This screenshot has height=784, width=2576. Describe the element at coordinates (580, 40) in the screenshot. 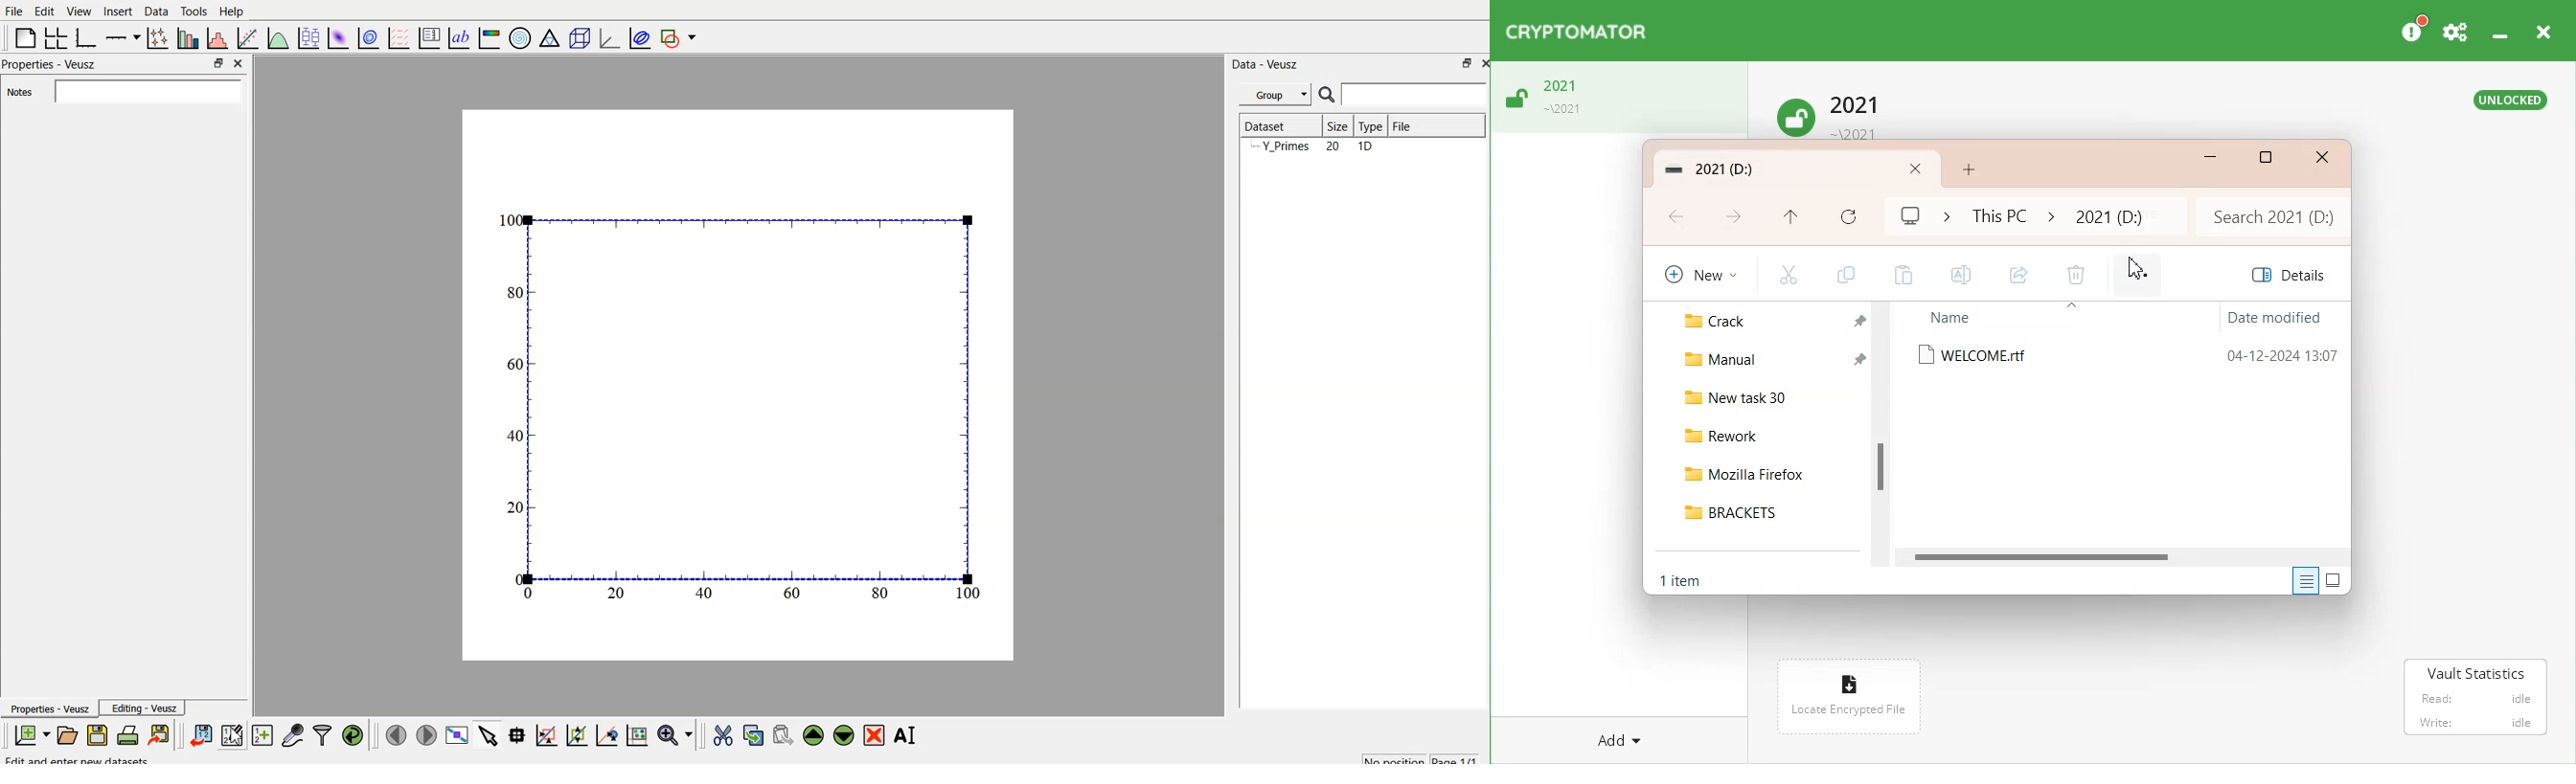

I see `3D scene` at that location.